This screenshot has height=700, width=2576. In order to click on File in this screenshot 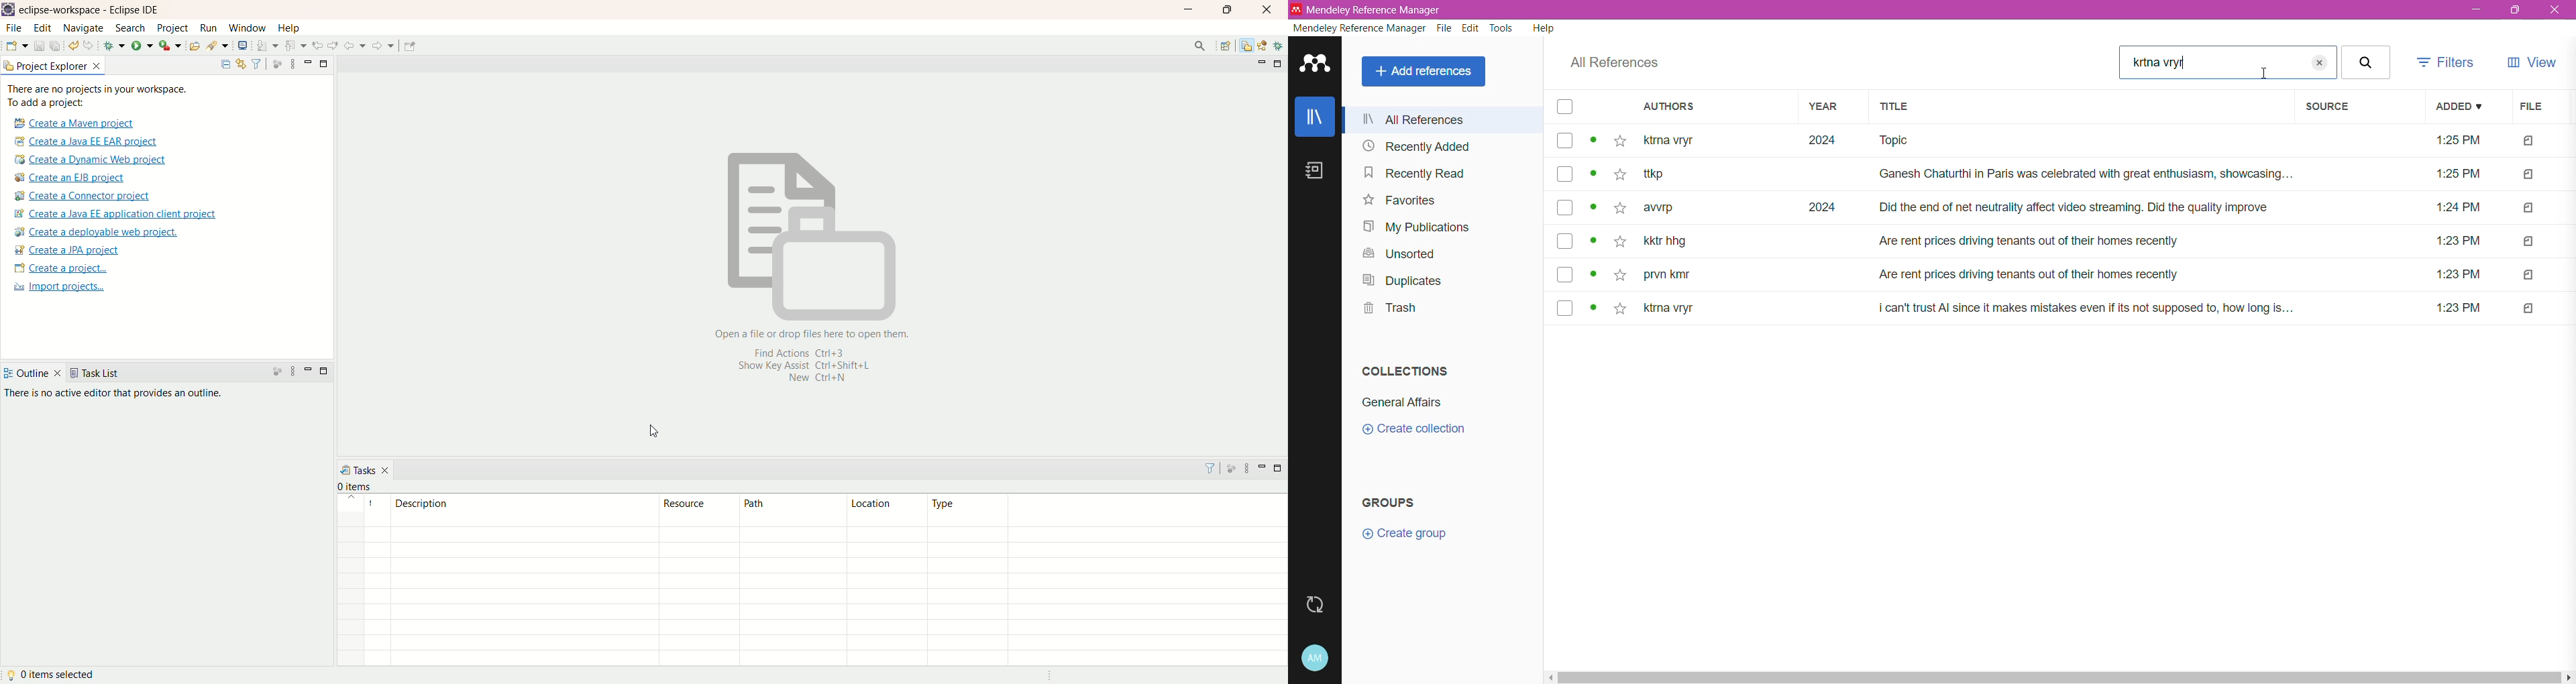, I will do `click(1445, 29)`.